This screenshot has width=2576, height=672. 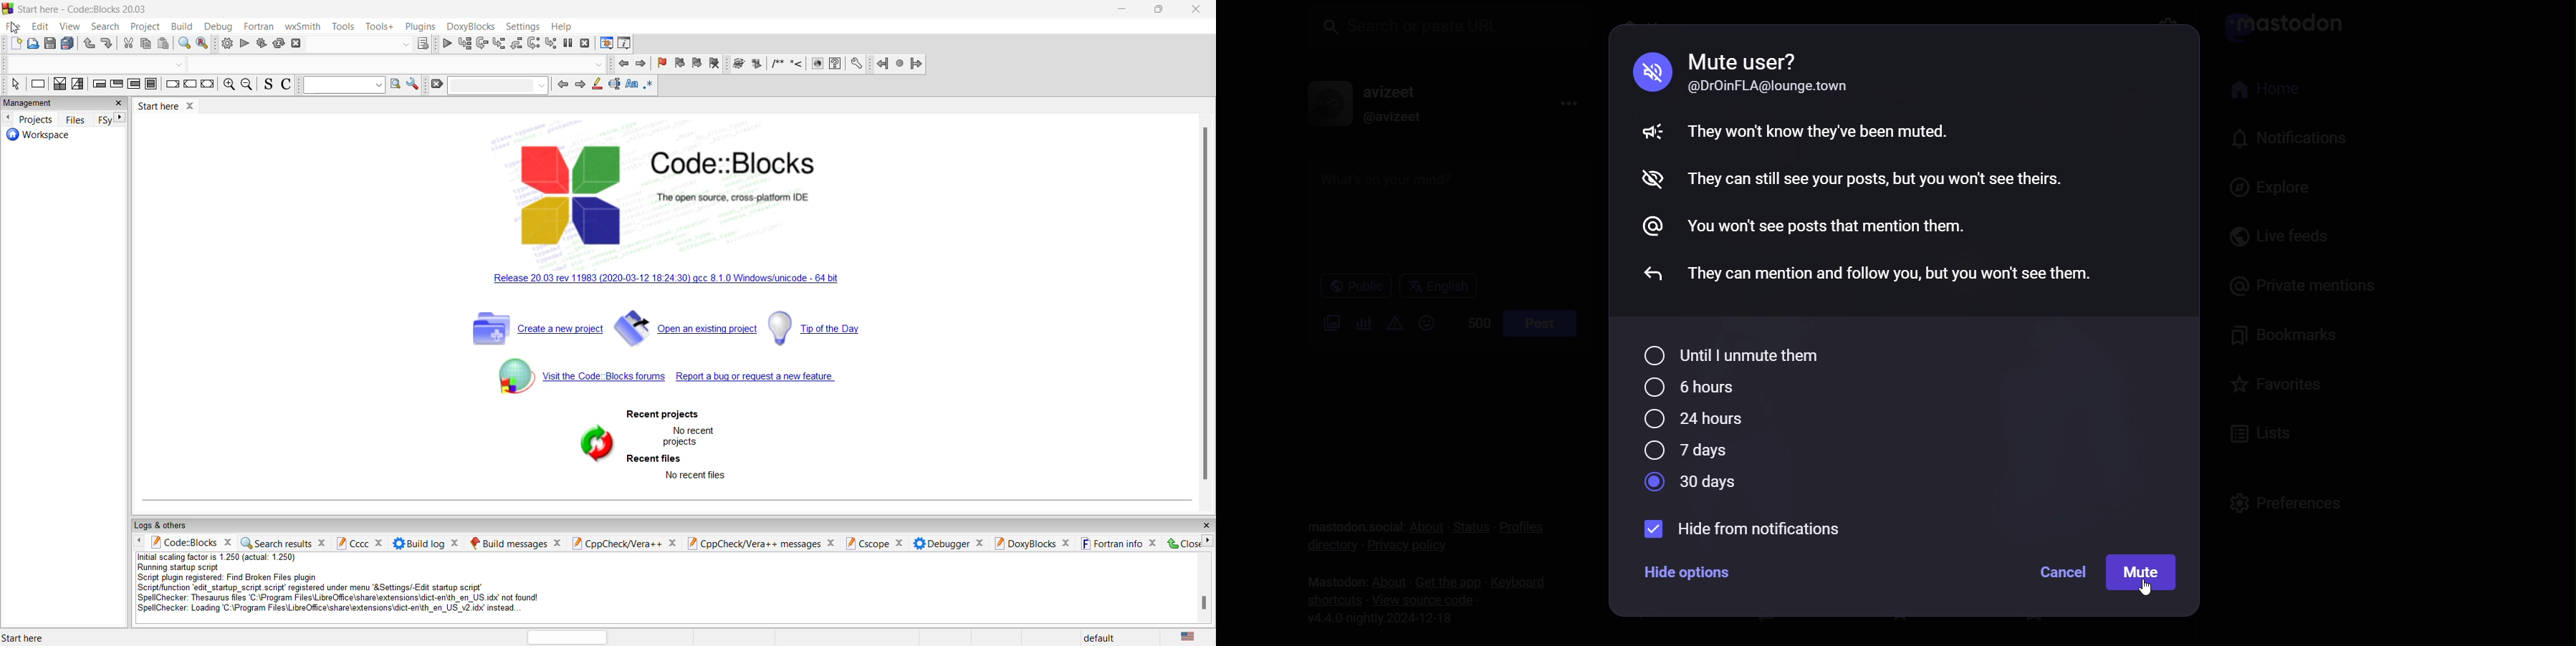 What do you see at coordinates (917, 64) in the screenshot?
I see `jump forward` at bounding box center [917, 64].